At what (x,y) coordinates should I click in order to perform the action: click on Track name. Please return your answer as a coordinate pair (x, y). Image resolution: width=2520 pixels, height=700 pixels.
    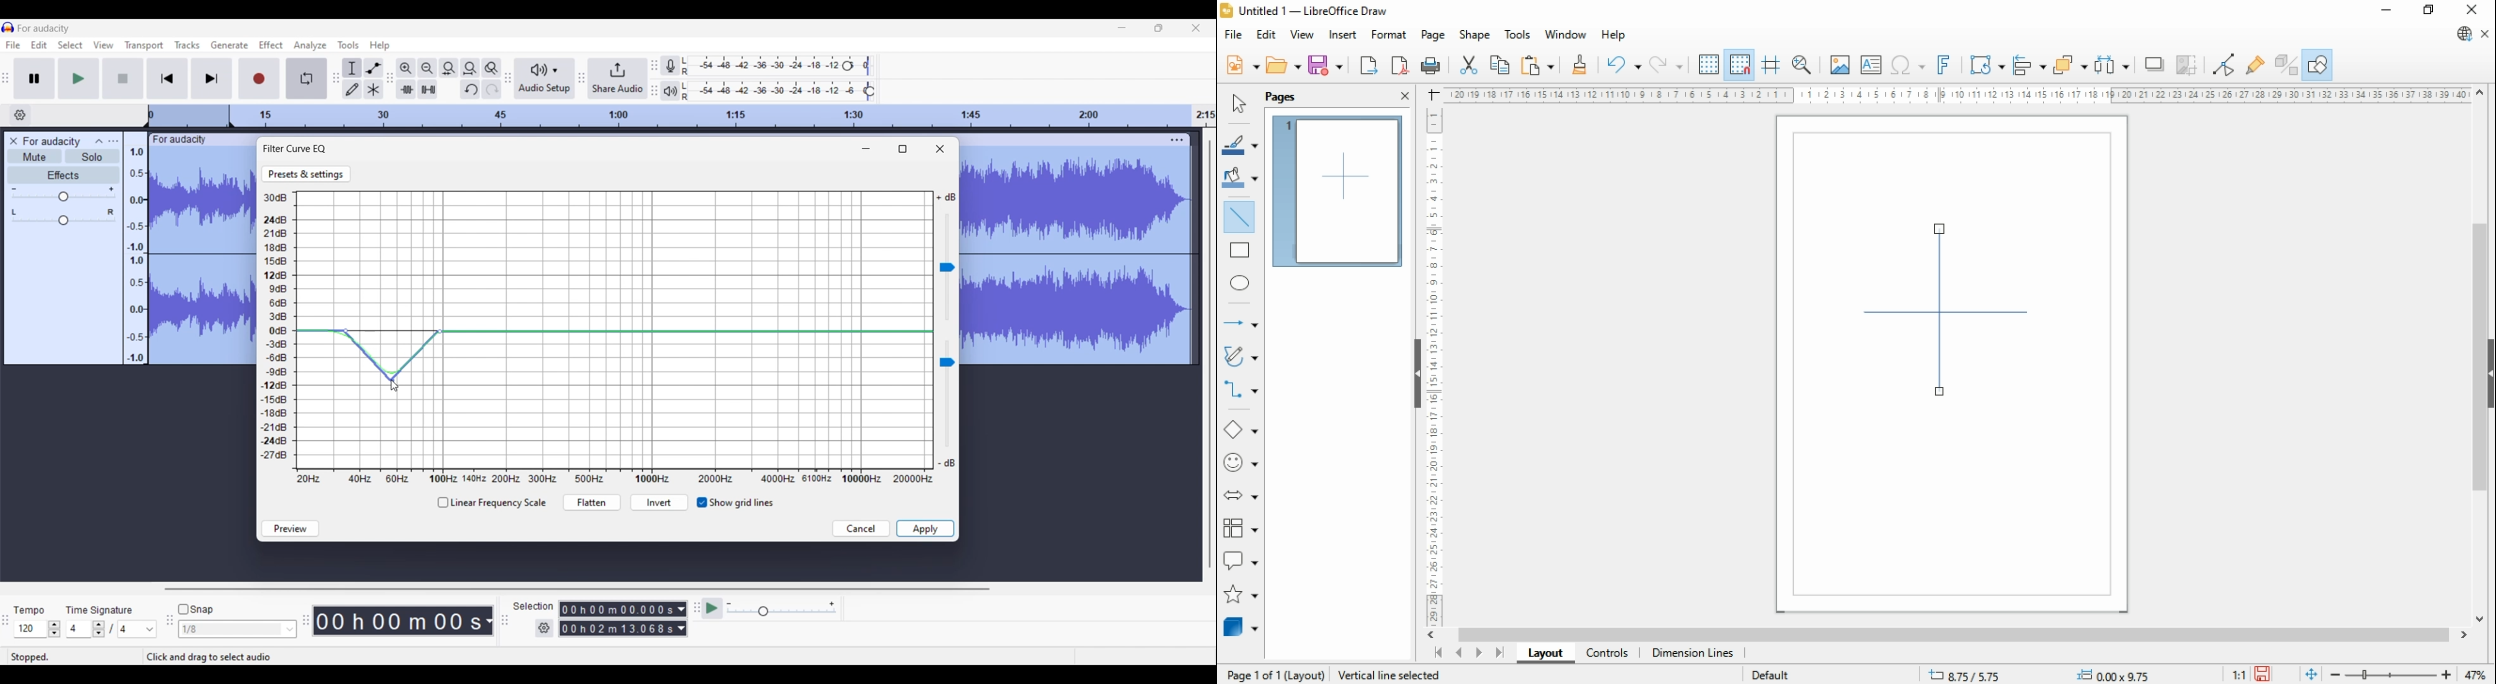
    Looking at the image, I should click on (180, 140).